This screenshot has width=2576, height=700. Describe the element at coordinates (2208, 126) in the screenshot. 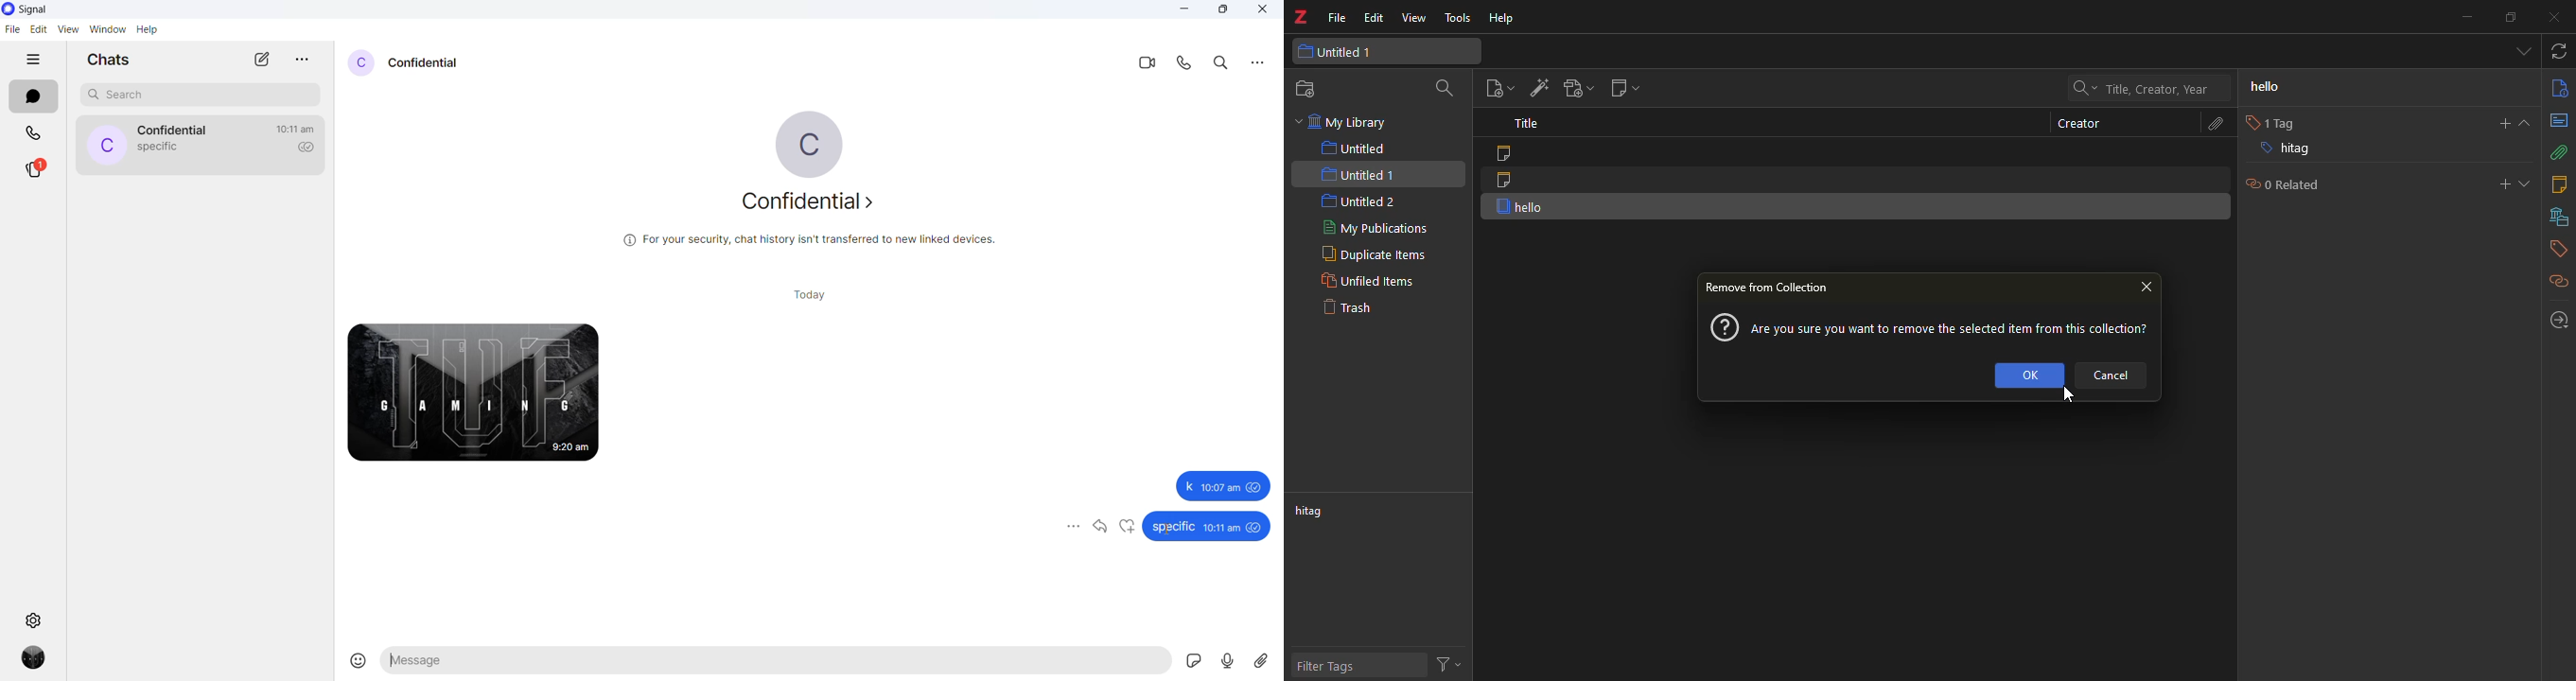

I see `attach` at that location.